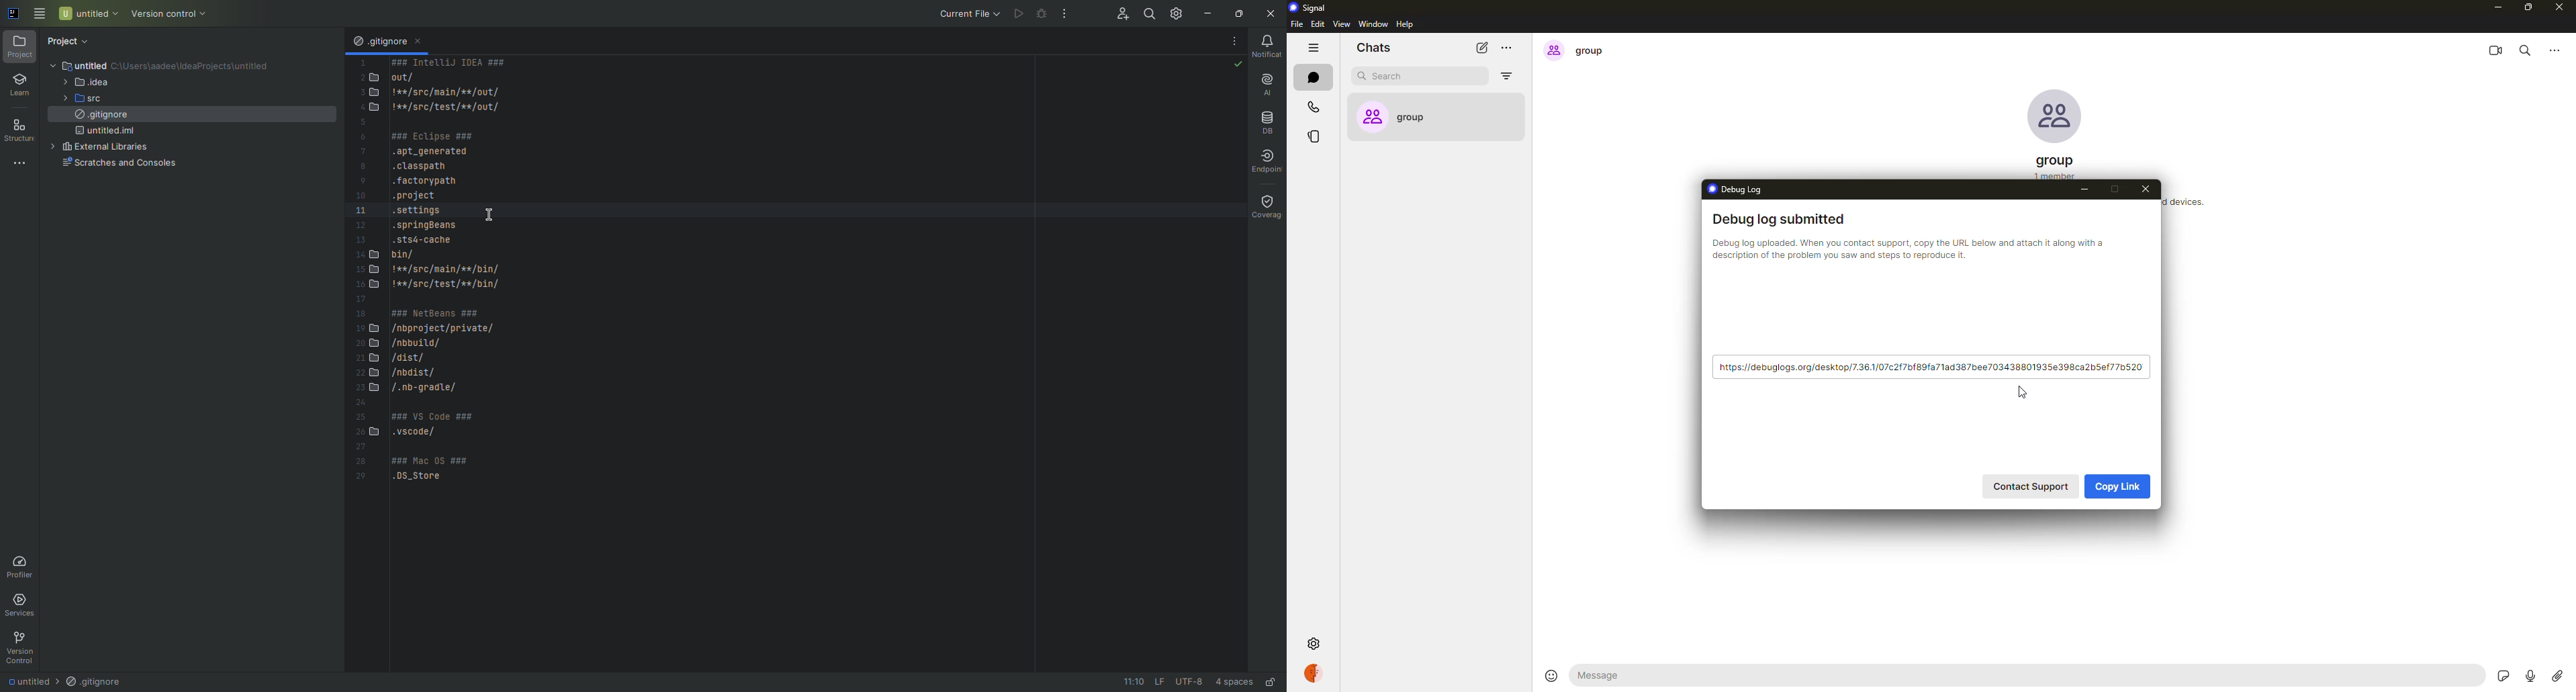  I want to click on help, so click(1404, 25).